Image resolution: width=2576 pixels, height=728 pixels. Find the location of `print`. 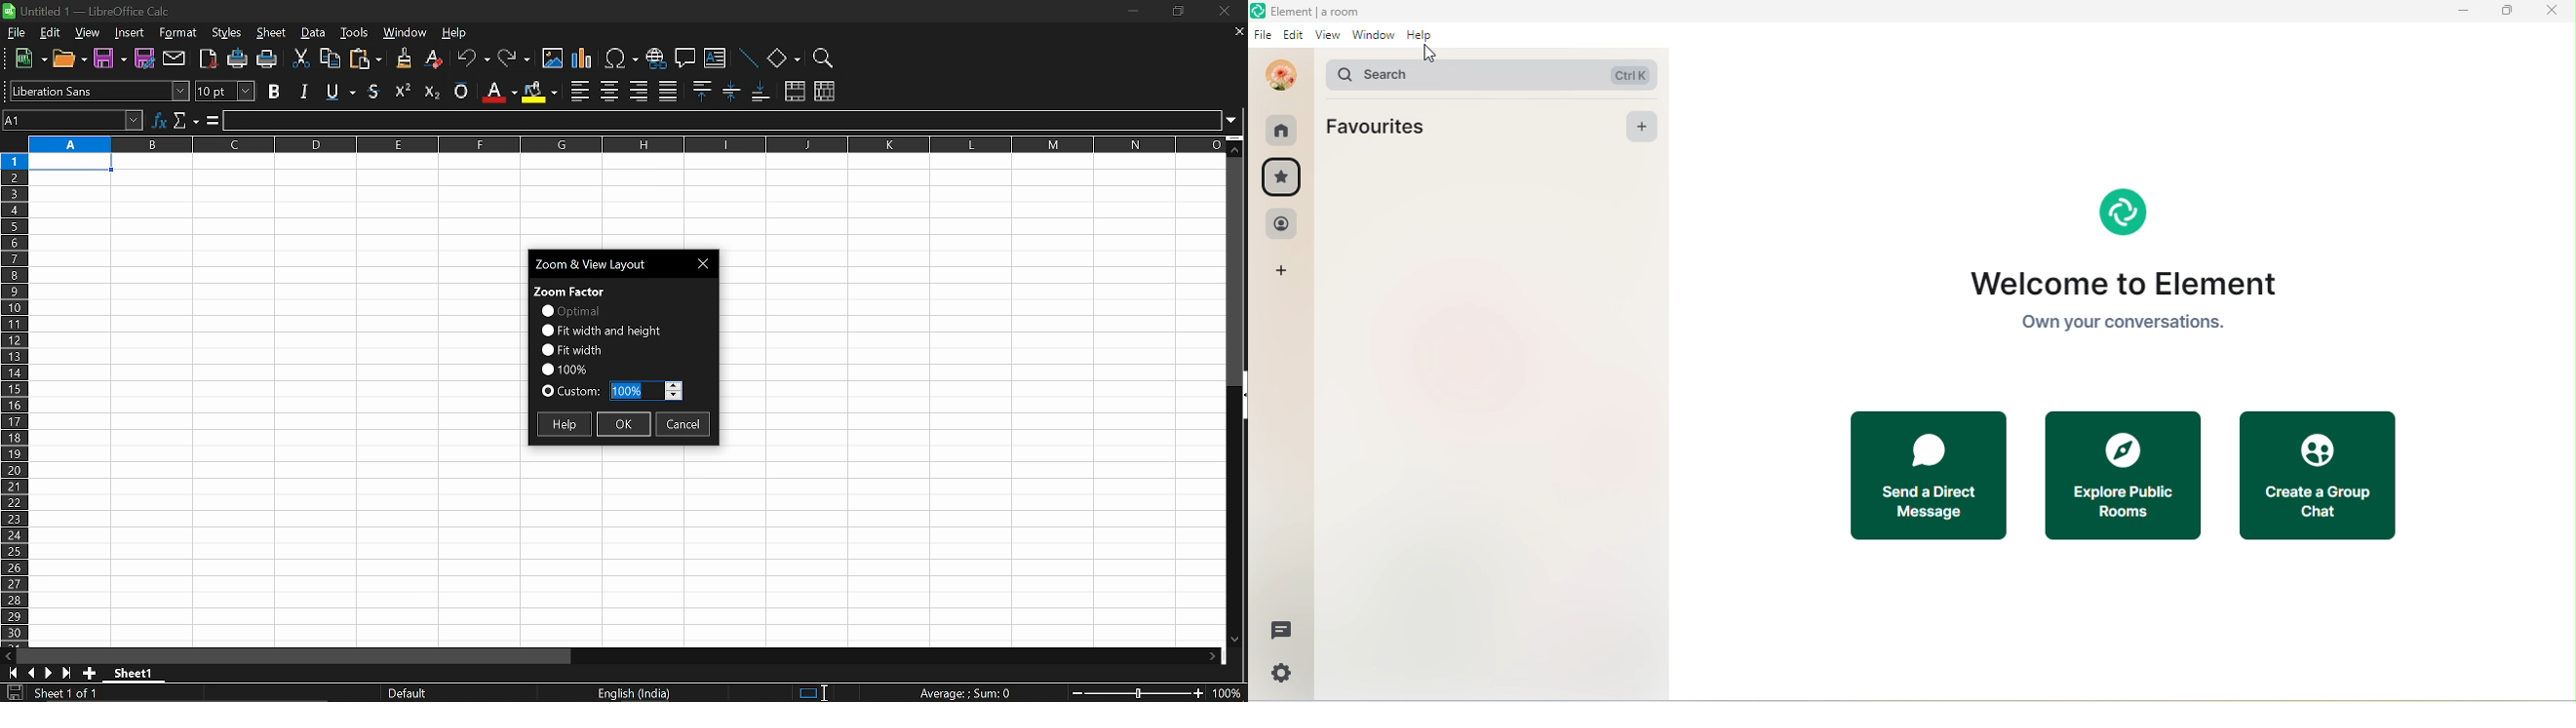

print is located at coordinates (267, 60).